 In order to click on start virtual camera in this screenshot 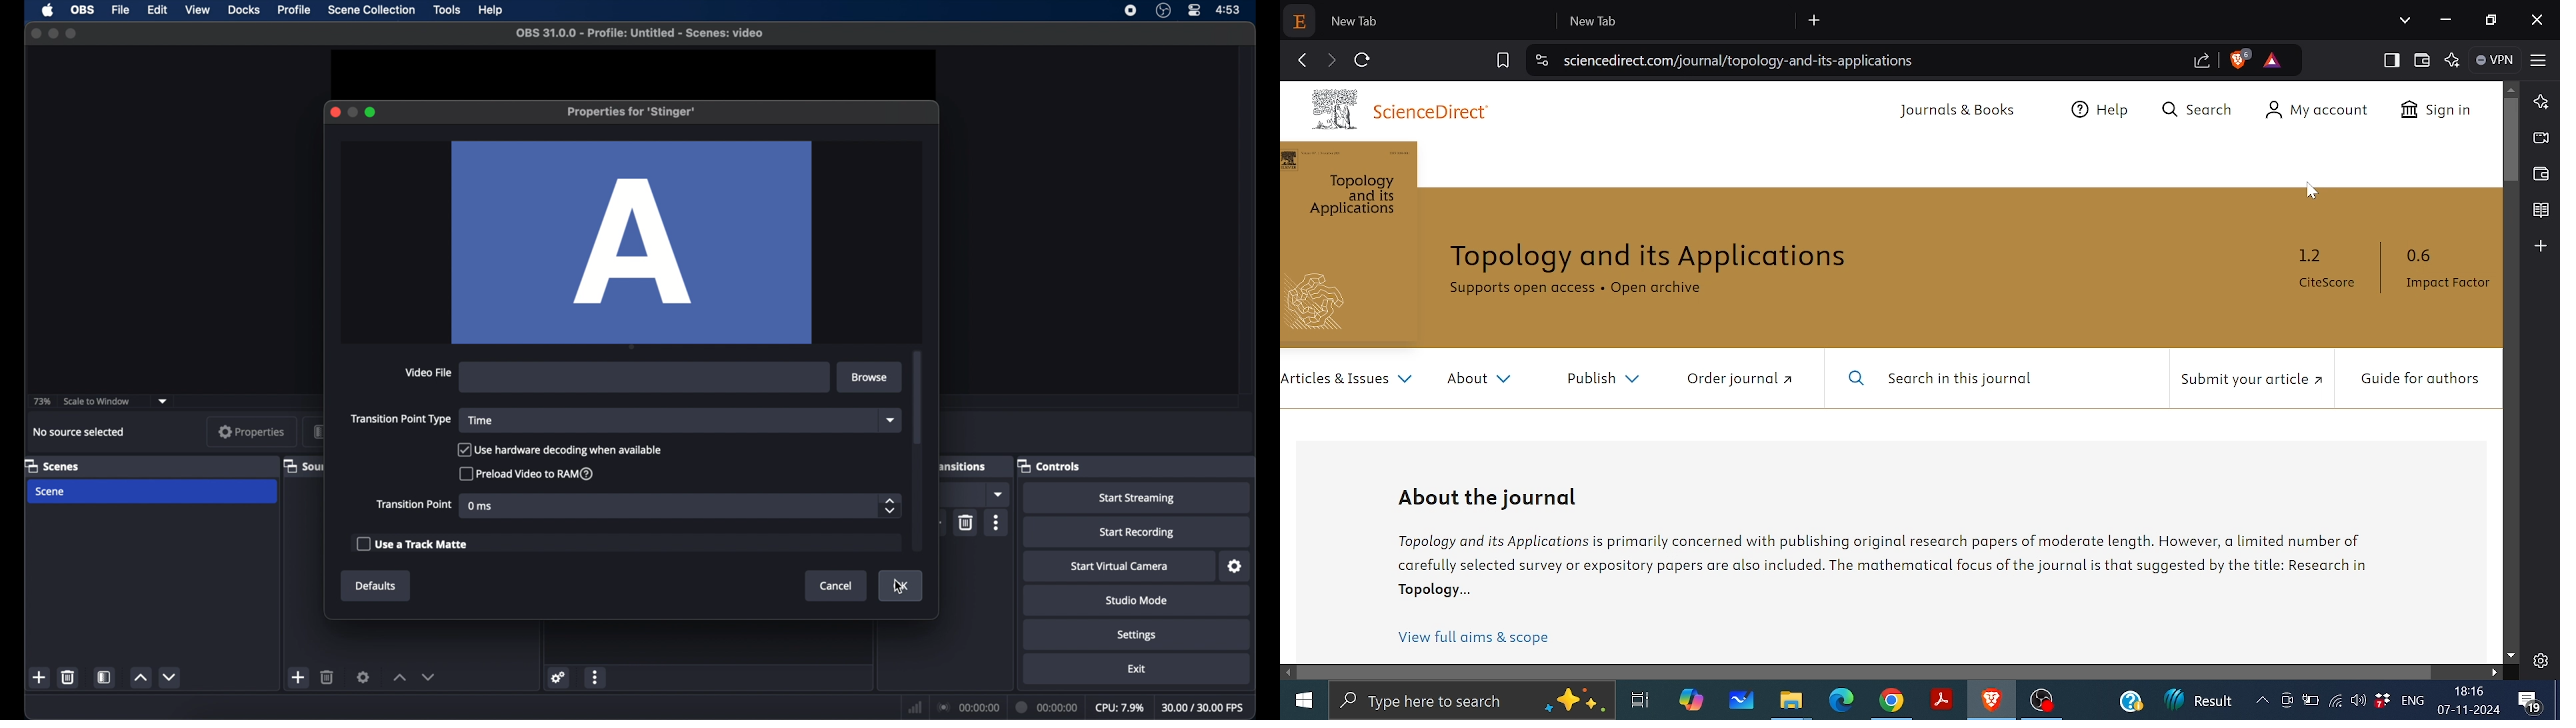, I will do `click(1119, 567)`.